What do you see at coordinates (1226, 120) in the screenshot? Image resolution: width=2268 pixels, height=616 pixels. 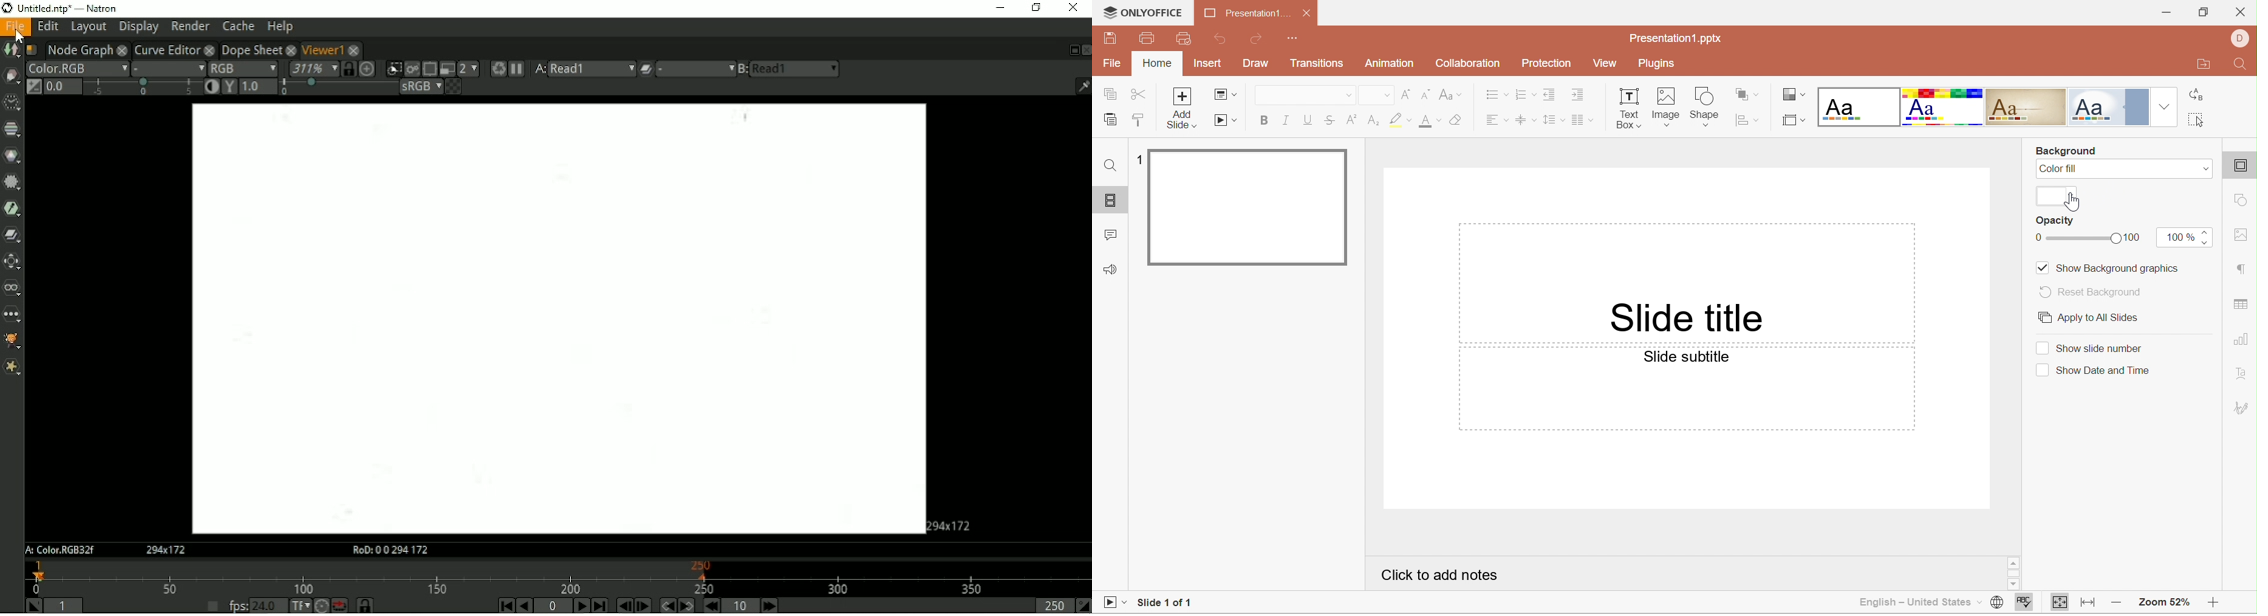 I see `Start Slideshow` at bounding box center [1226, 120].